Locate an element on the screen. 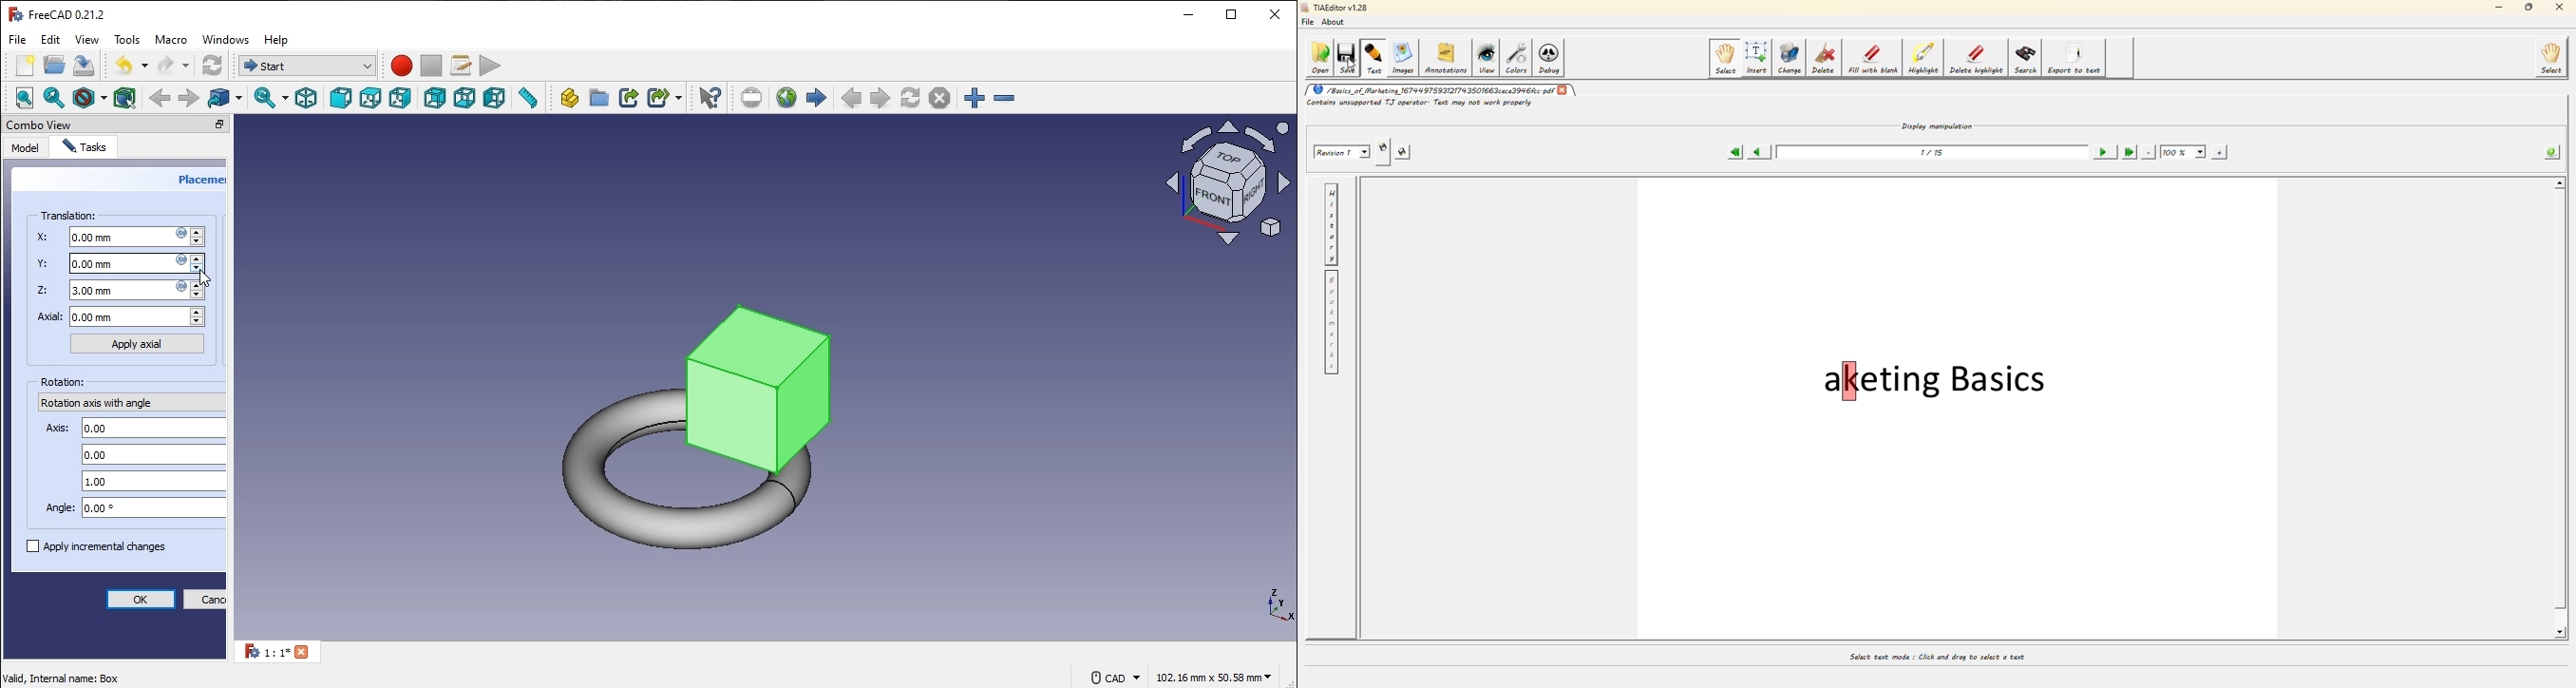 The height and width of the screenshot is (700, 2576). apply incremental changes is located at coordinates (97, 547).